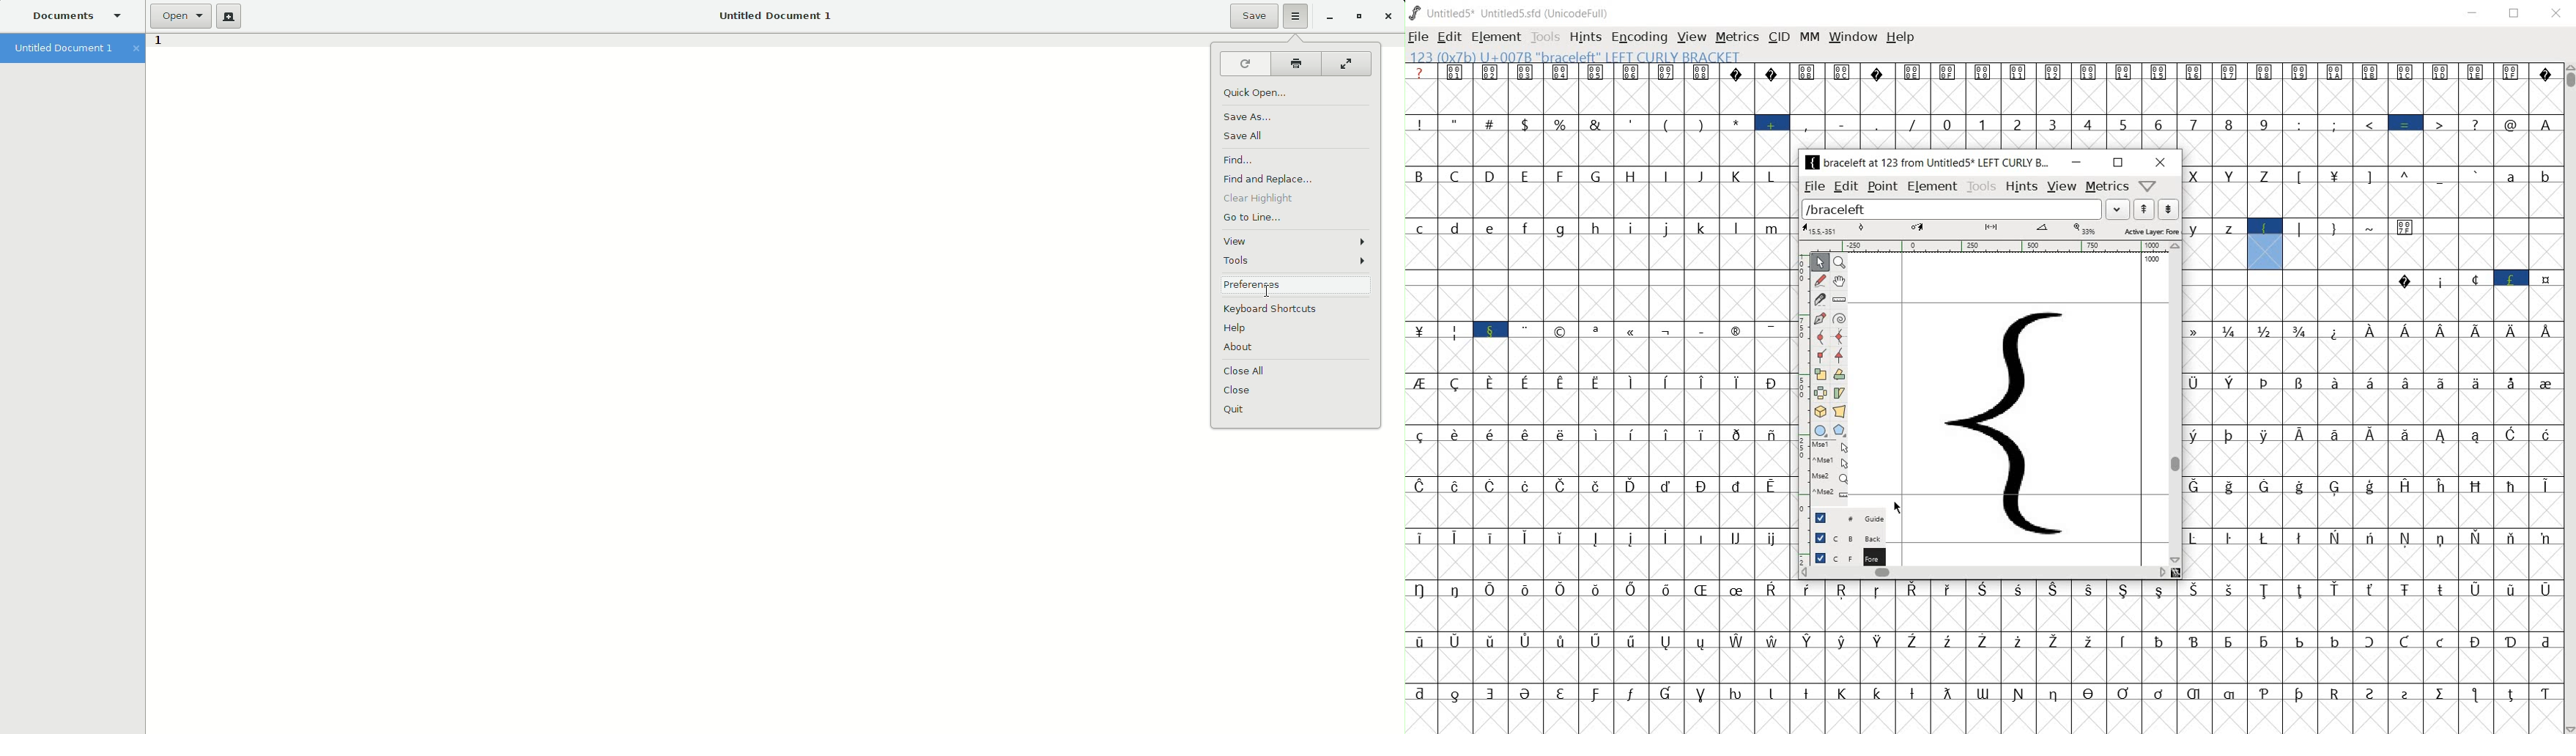 Image resolution: width=2576 pixels, height=756 pixels. What do you see at coordinates (1276, 308) in the screenshot?
I see `Keyboard shortcuts` at bounding box center [1276, 308].